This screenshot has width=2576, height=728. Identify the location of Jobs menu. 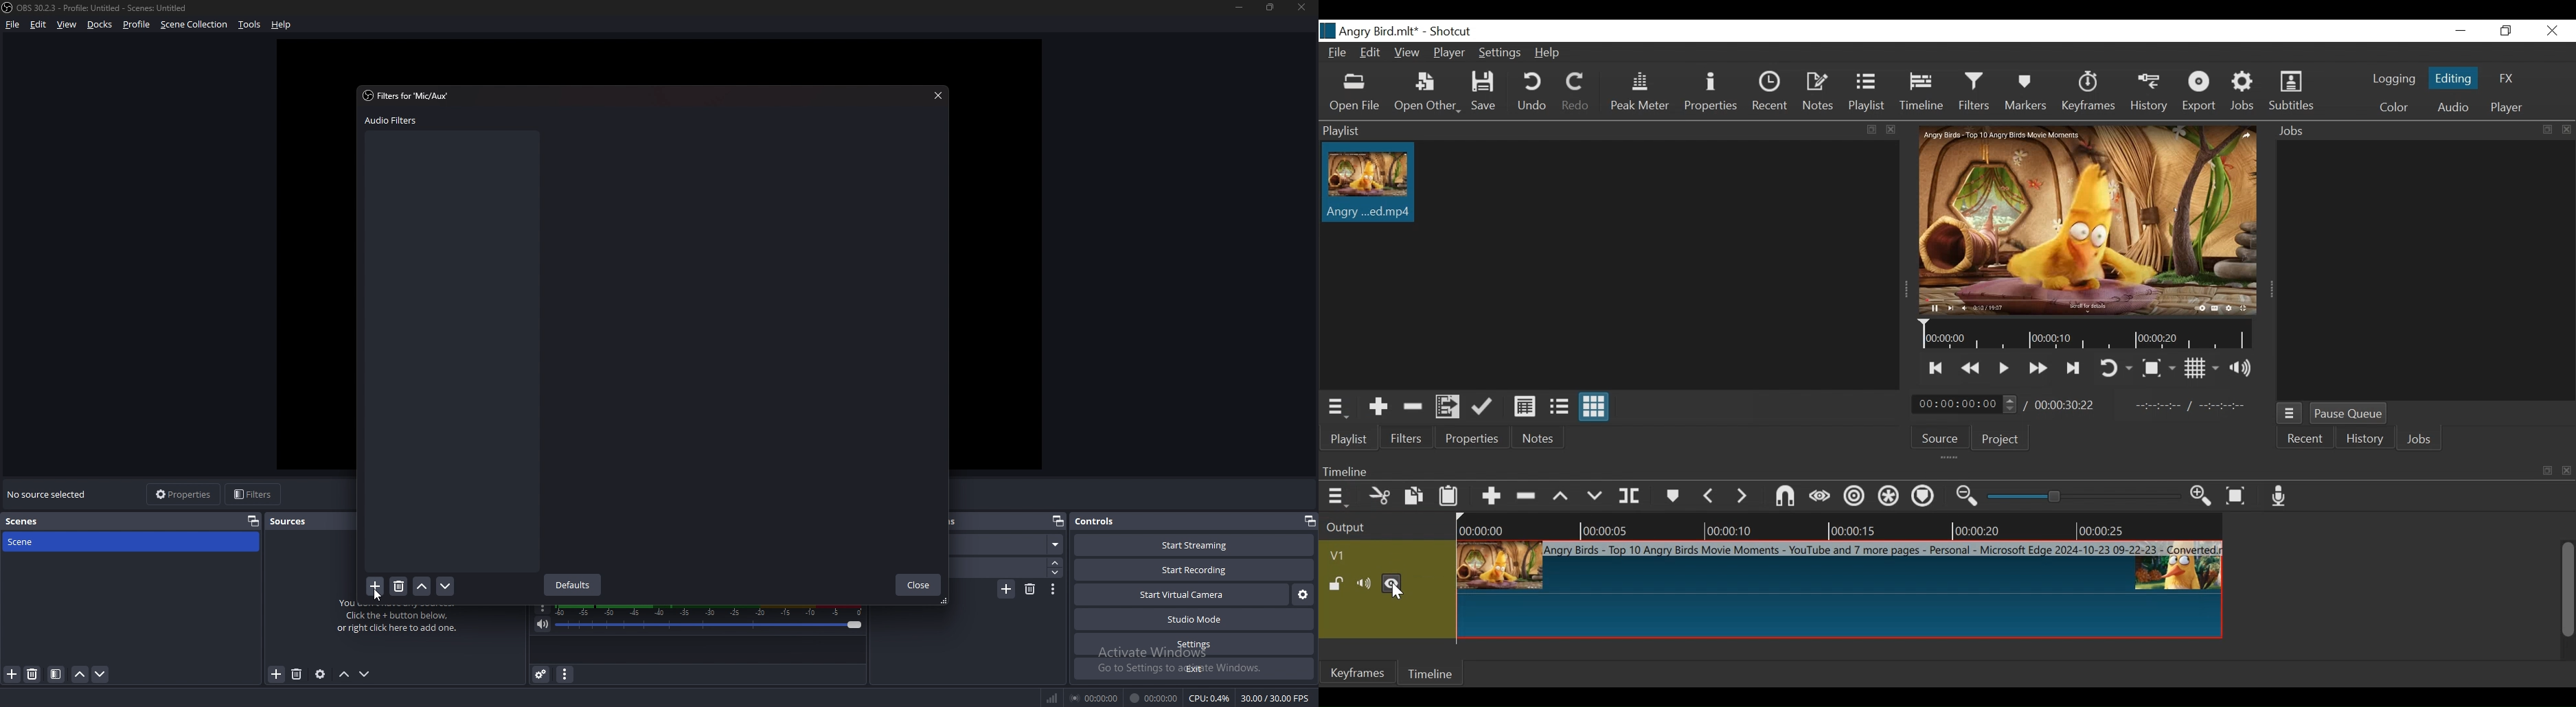
(2290, 413).